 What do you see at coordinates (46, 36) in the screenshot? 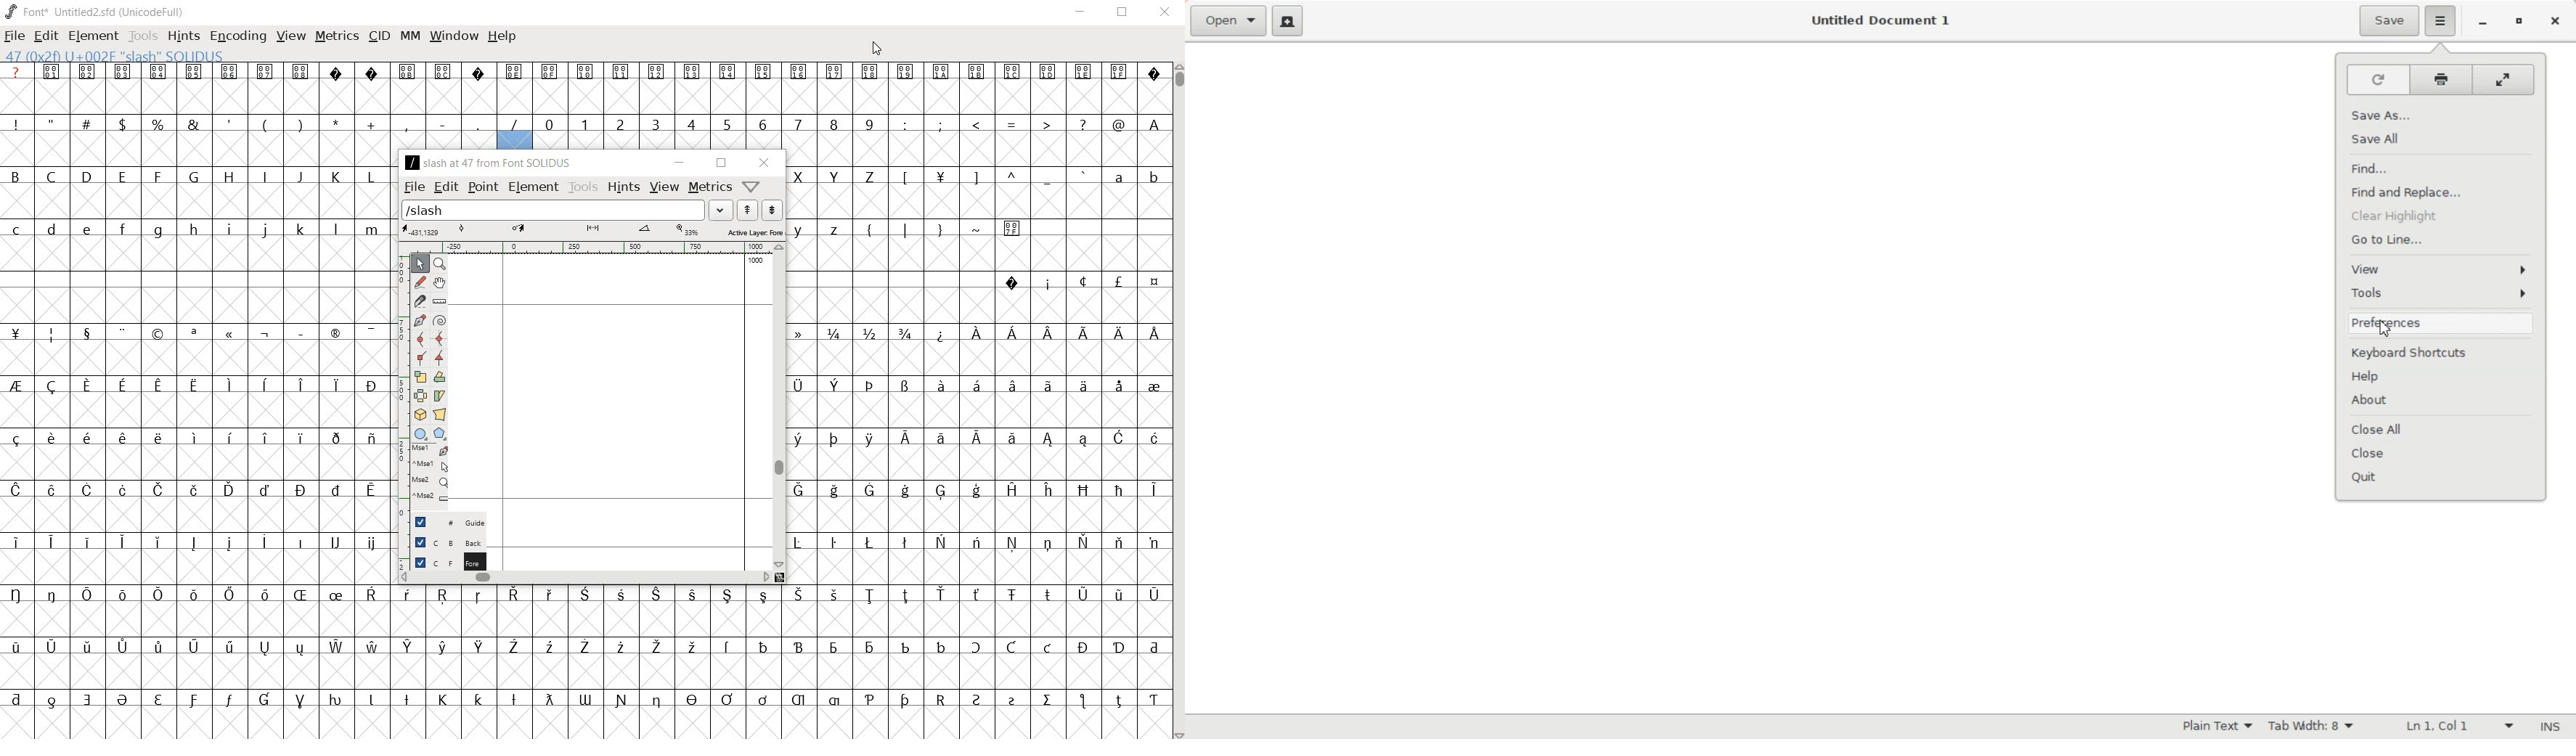
I see `EDIT` at bounding box center [46, 36].